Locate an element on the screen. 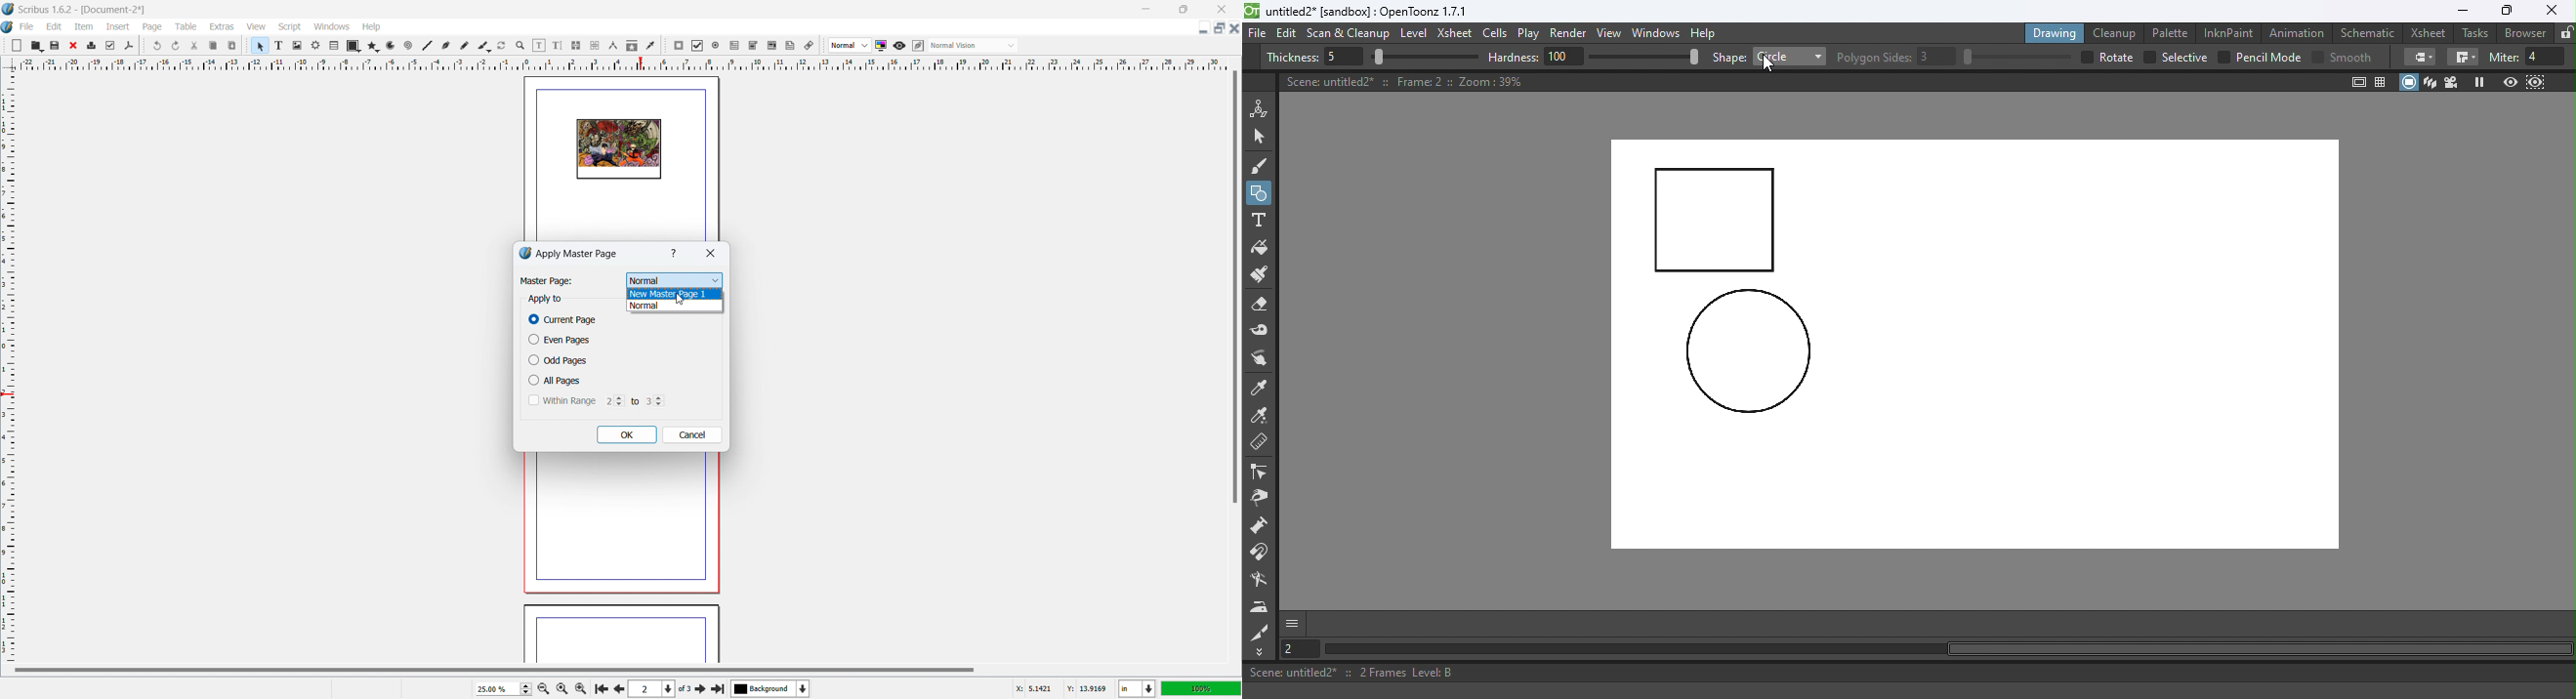 Image resolution: width=2576 pixels, height=700 pixels. Master Page is located at coordinates (546, 281).